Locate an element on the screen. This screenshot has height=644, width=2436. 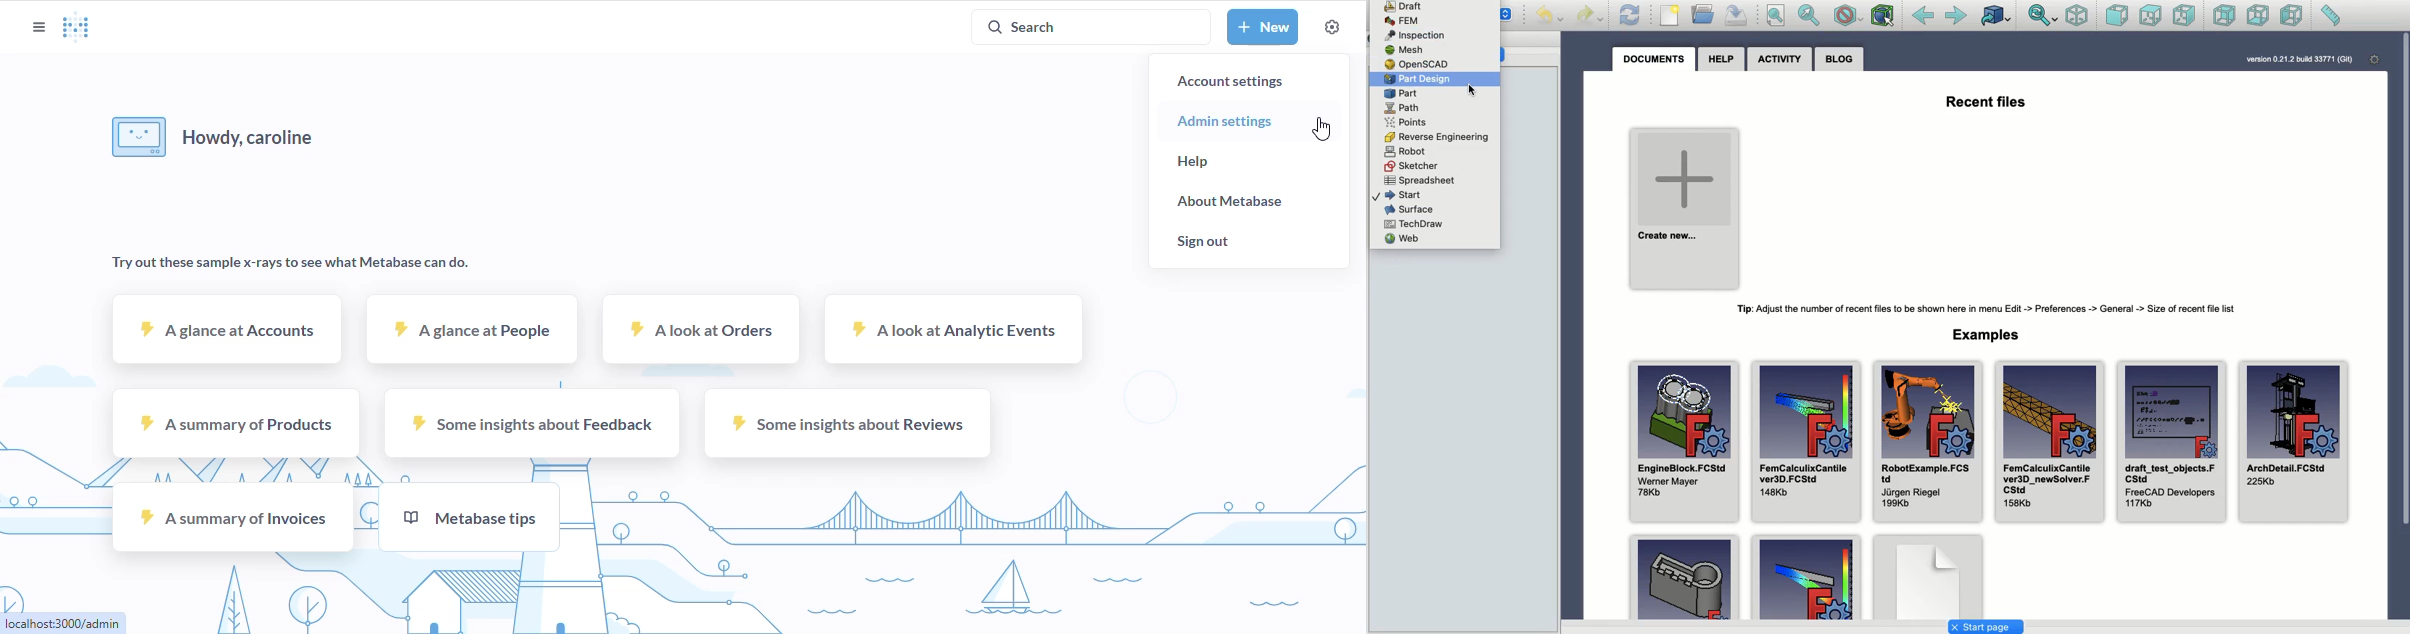
EngineBlock.FCStd Wener Mayer 78Kb is located at coordinates (1683, 442).